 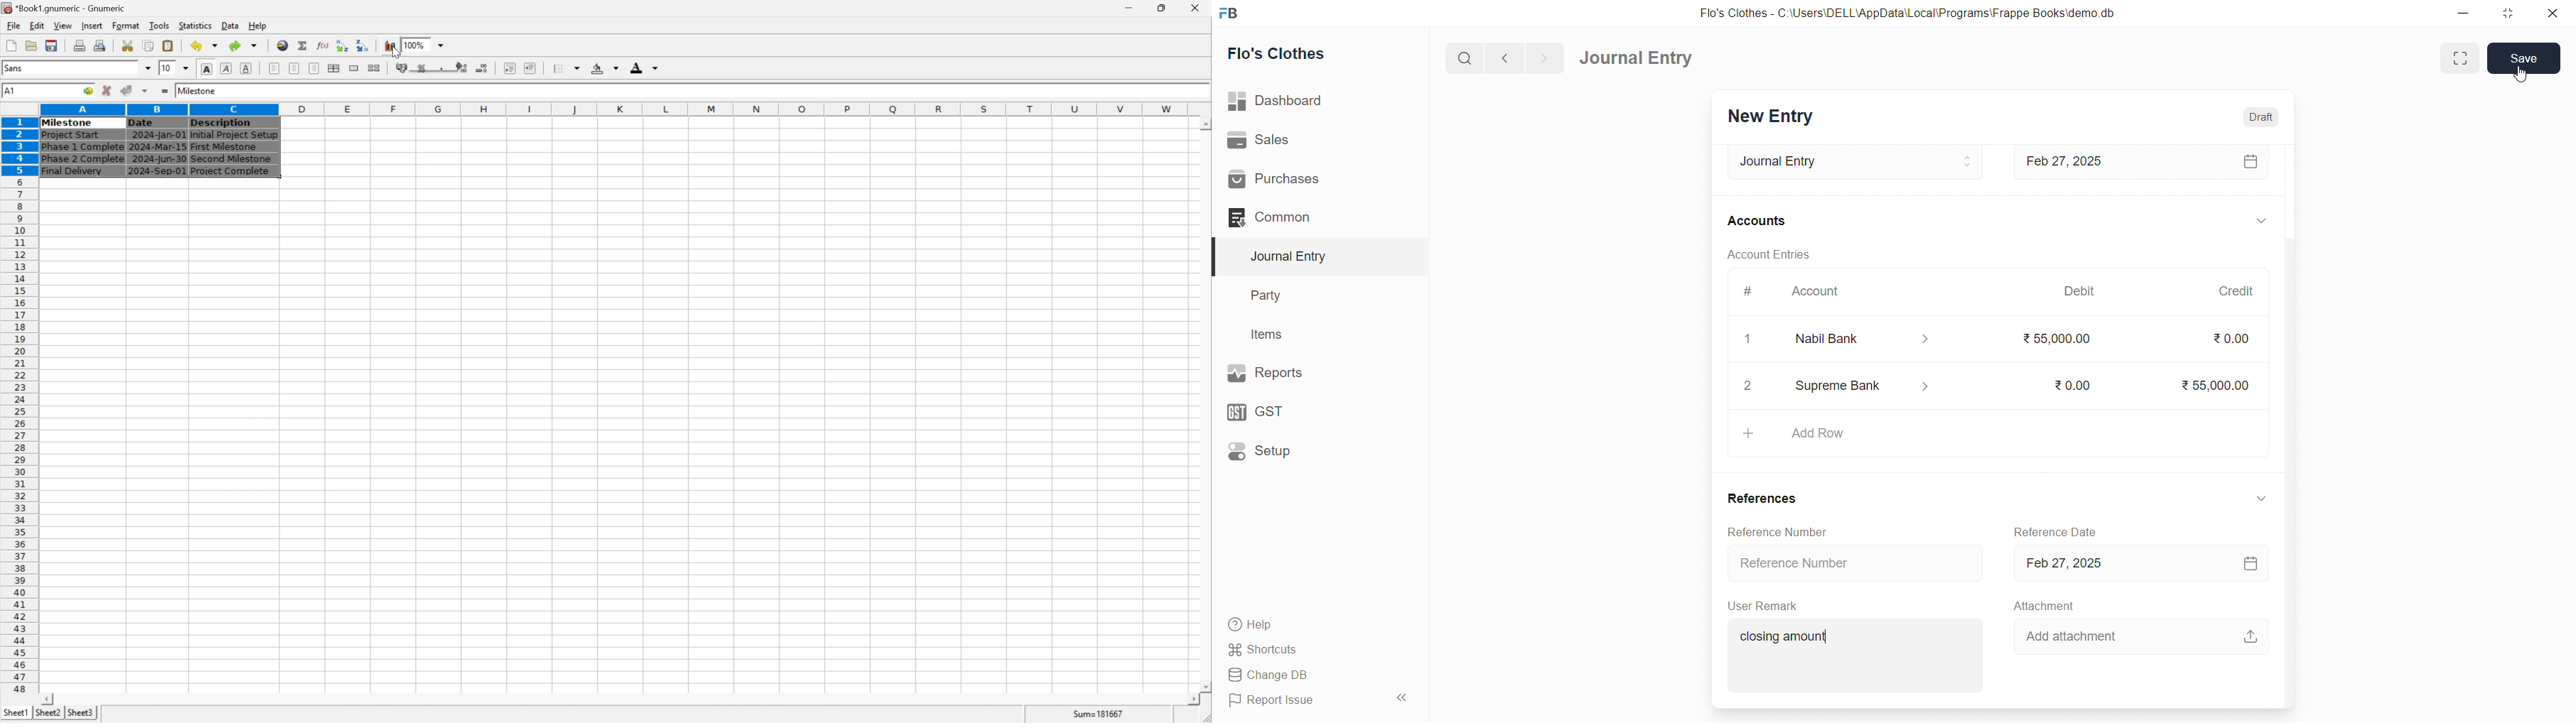 I want to click on Setup, so click(x=1293, y=453).